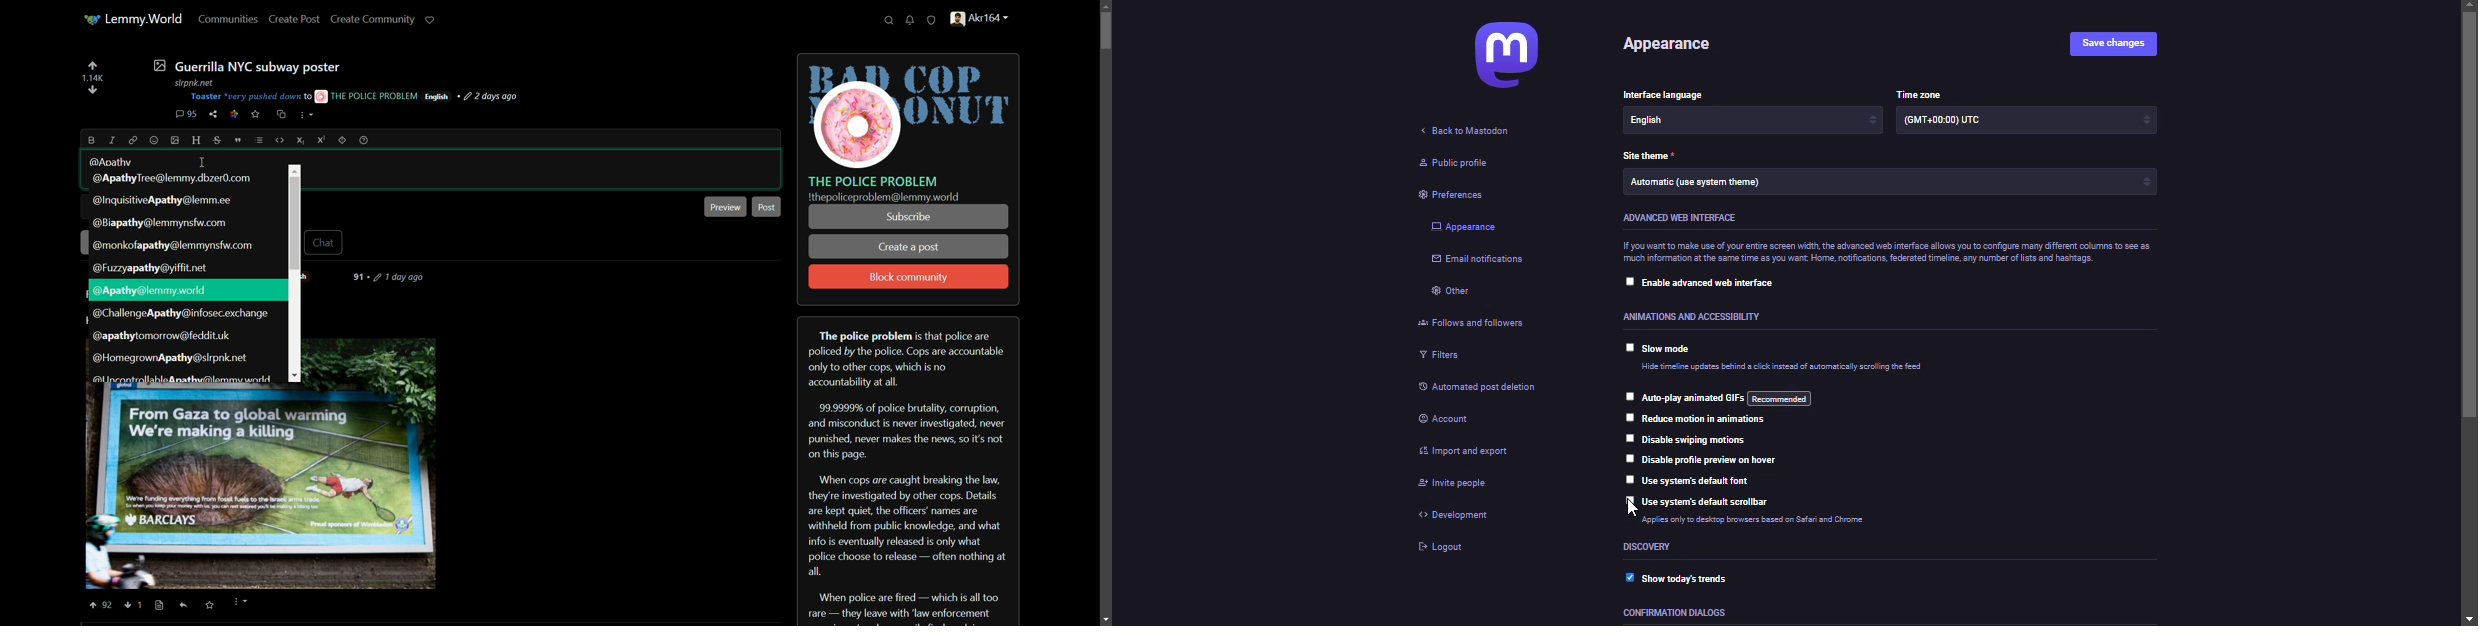 Image resolution: width=2492 pixels, height=644 pixels. What do you see at coordinates (295, 20) in the screenshot?
I see `create post ` at bounding box center [295, 20].